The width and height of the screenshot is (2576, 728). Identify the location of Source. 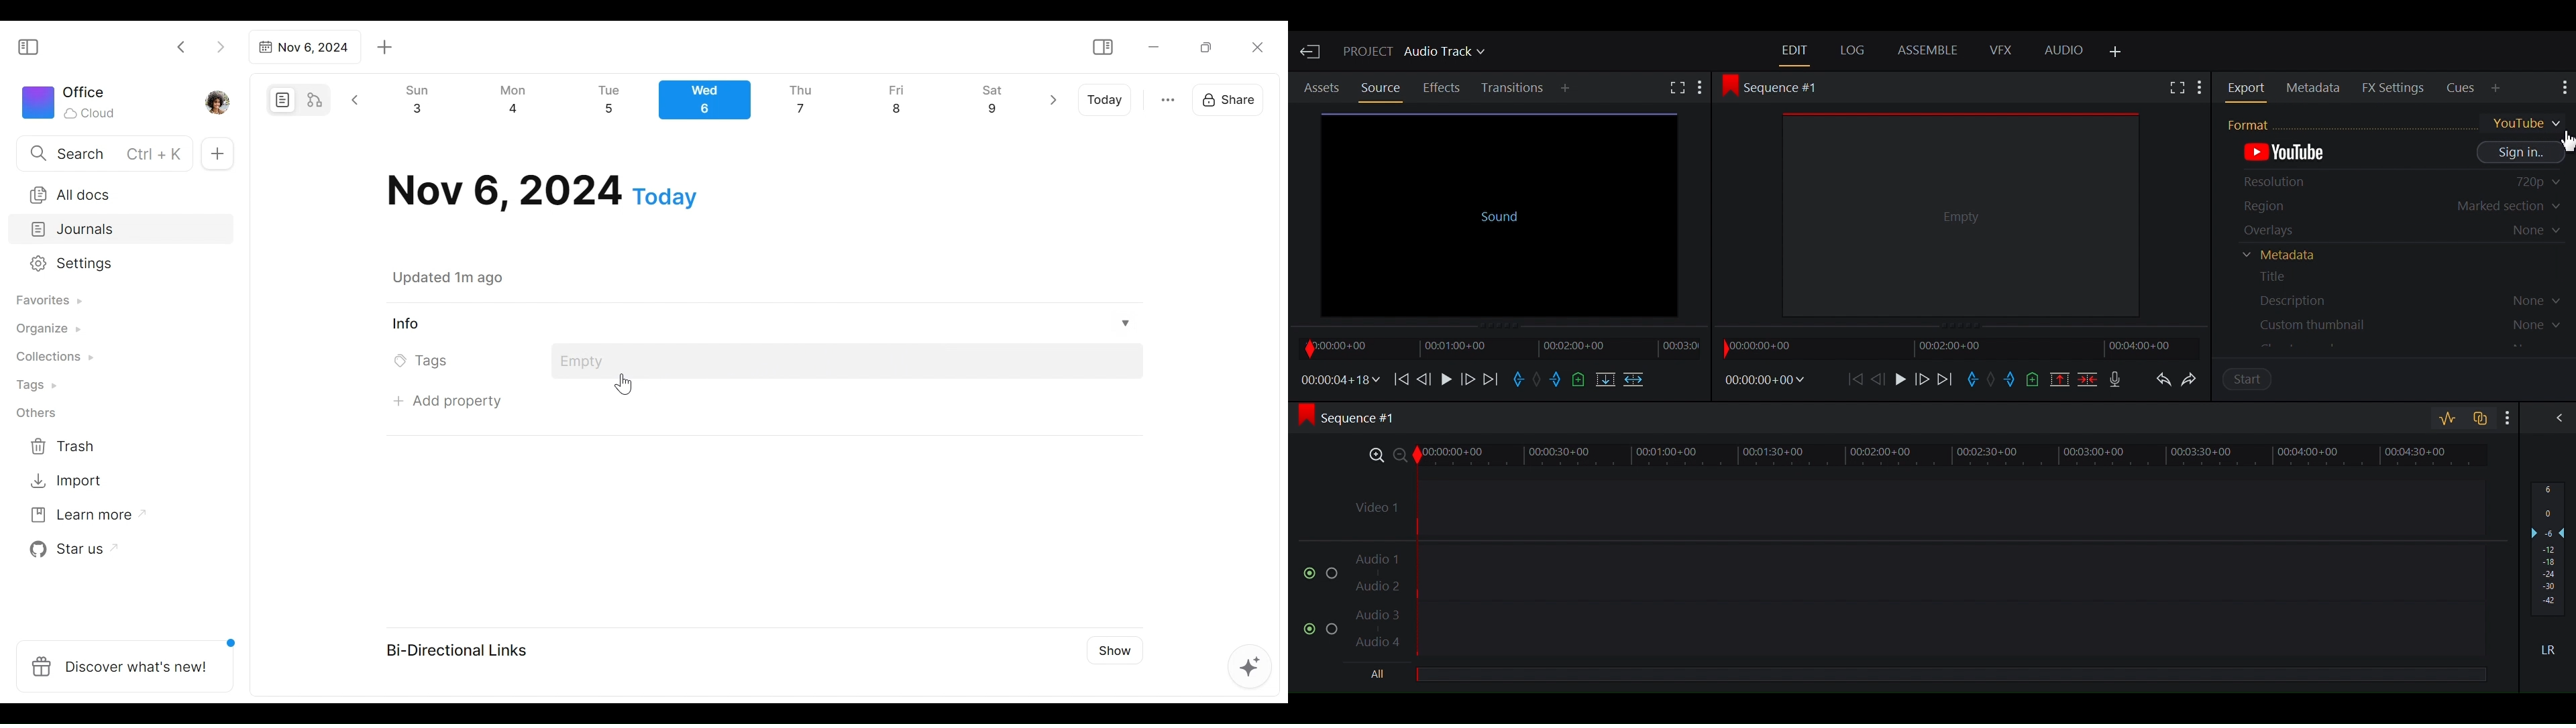
(1380, 88).